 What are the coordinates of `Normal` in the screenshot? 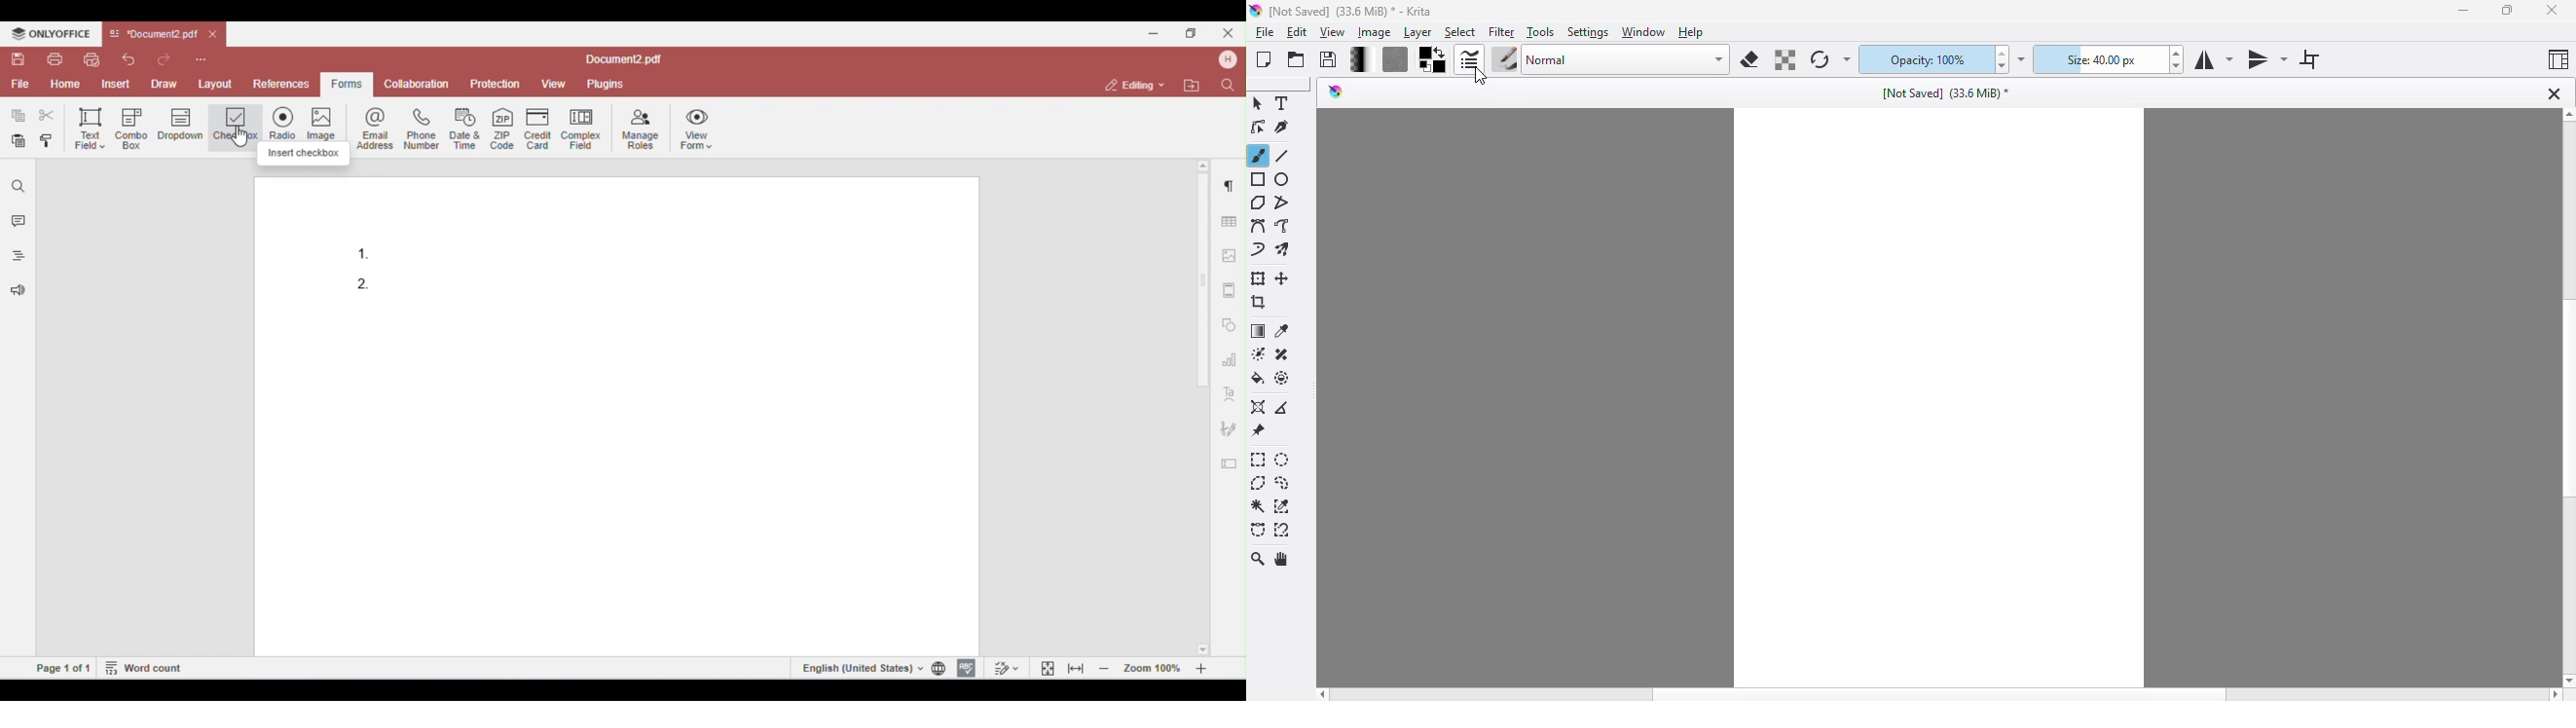 It's located at (1627, 60).